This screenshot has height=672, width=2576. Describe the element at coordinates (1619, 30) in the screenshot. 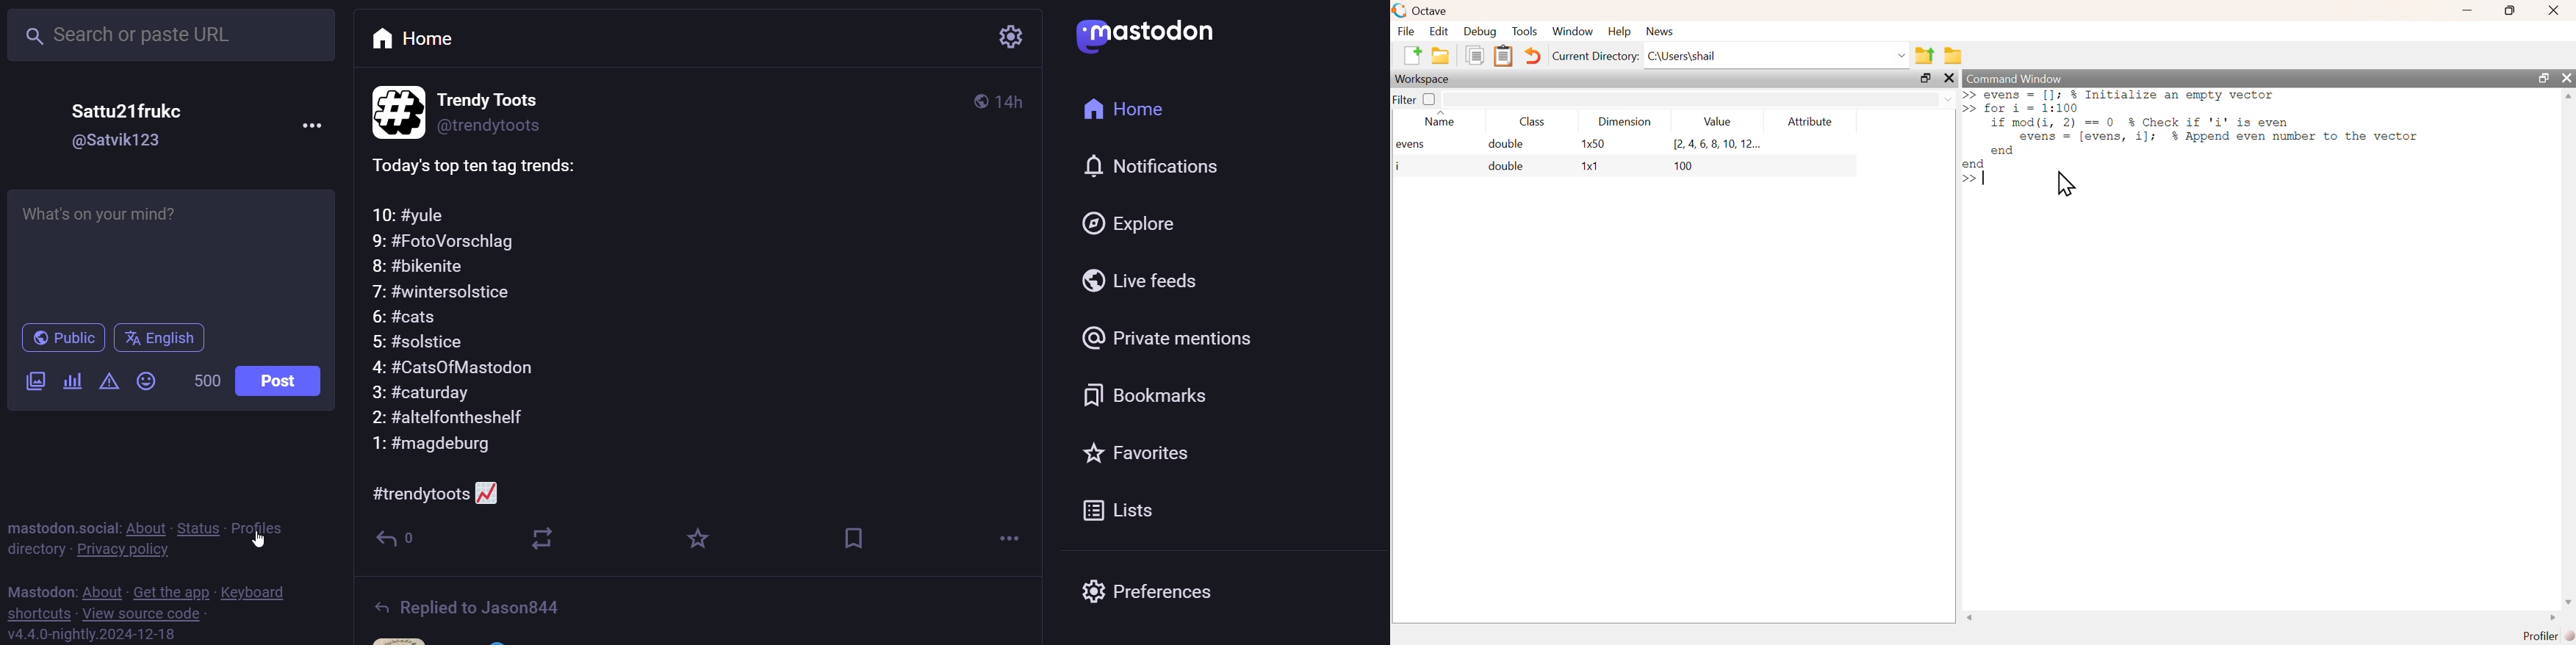

I see `help` at that location.